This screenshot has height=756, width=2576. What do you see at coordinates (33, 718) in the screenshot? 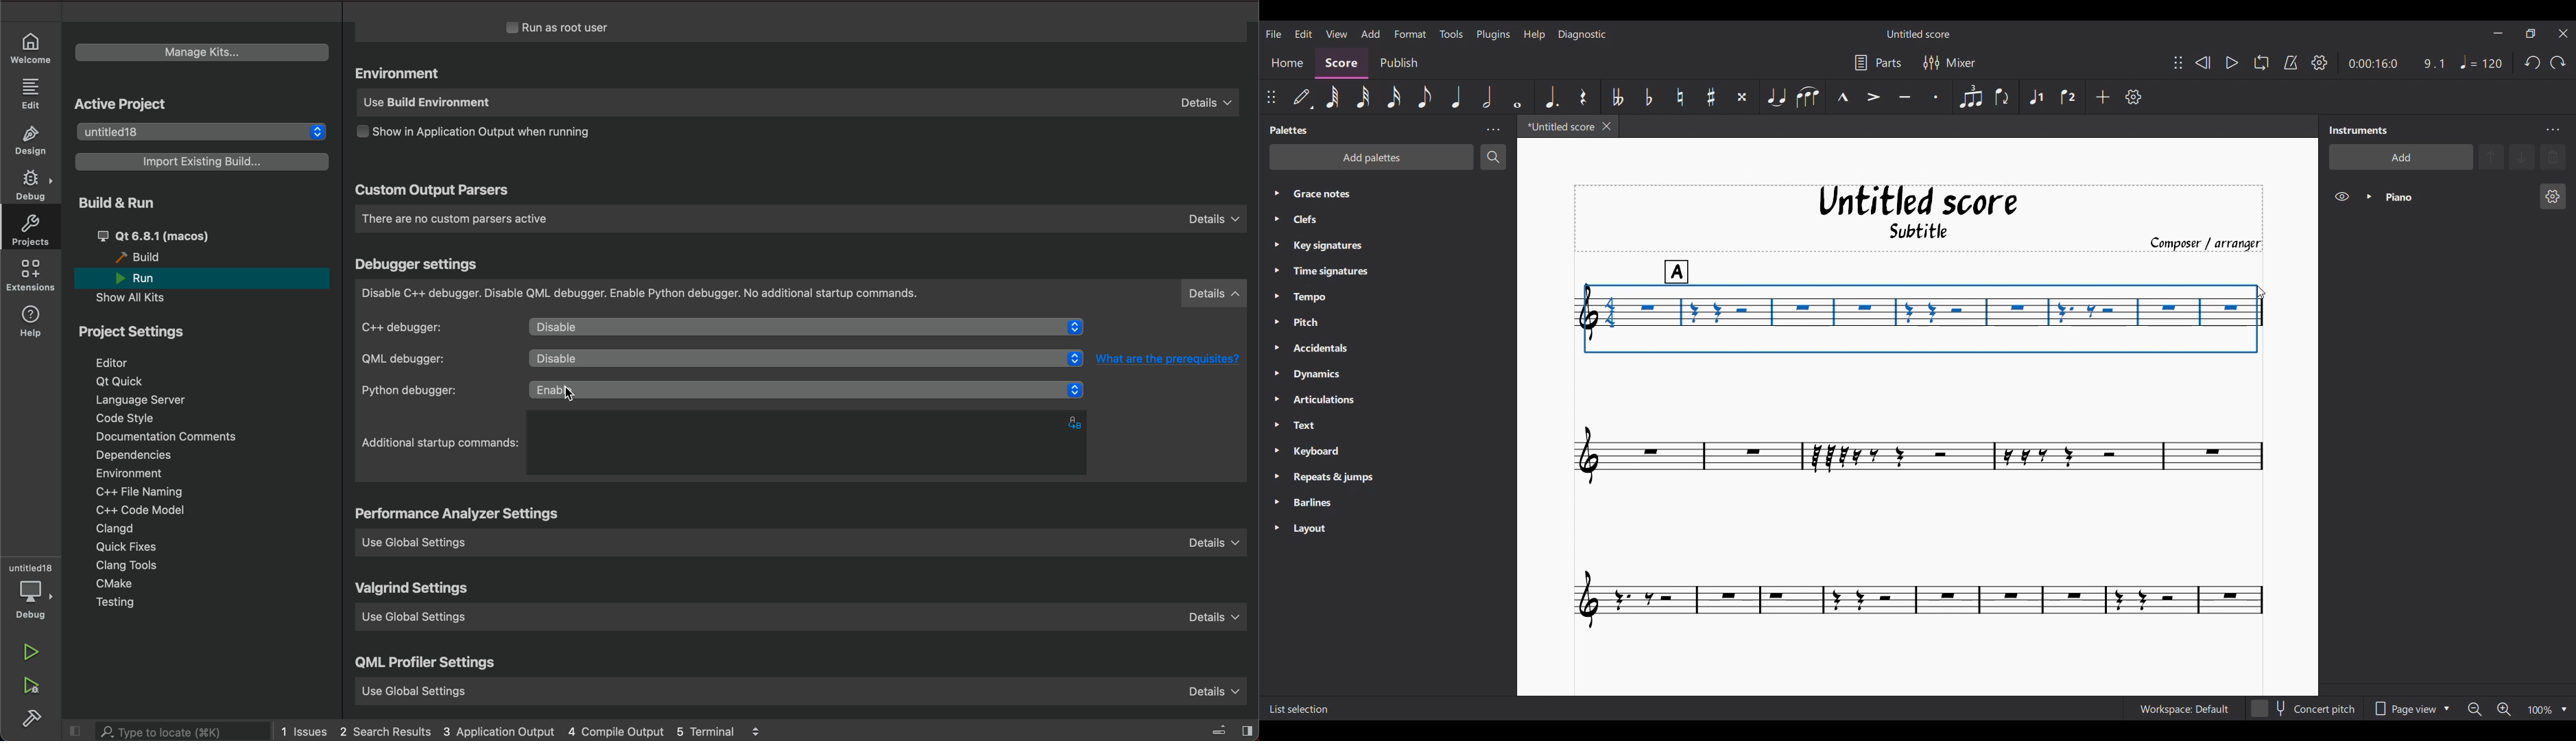
I see `build` at bounding box center [33, 718].